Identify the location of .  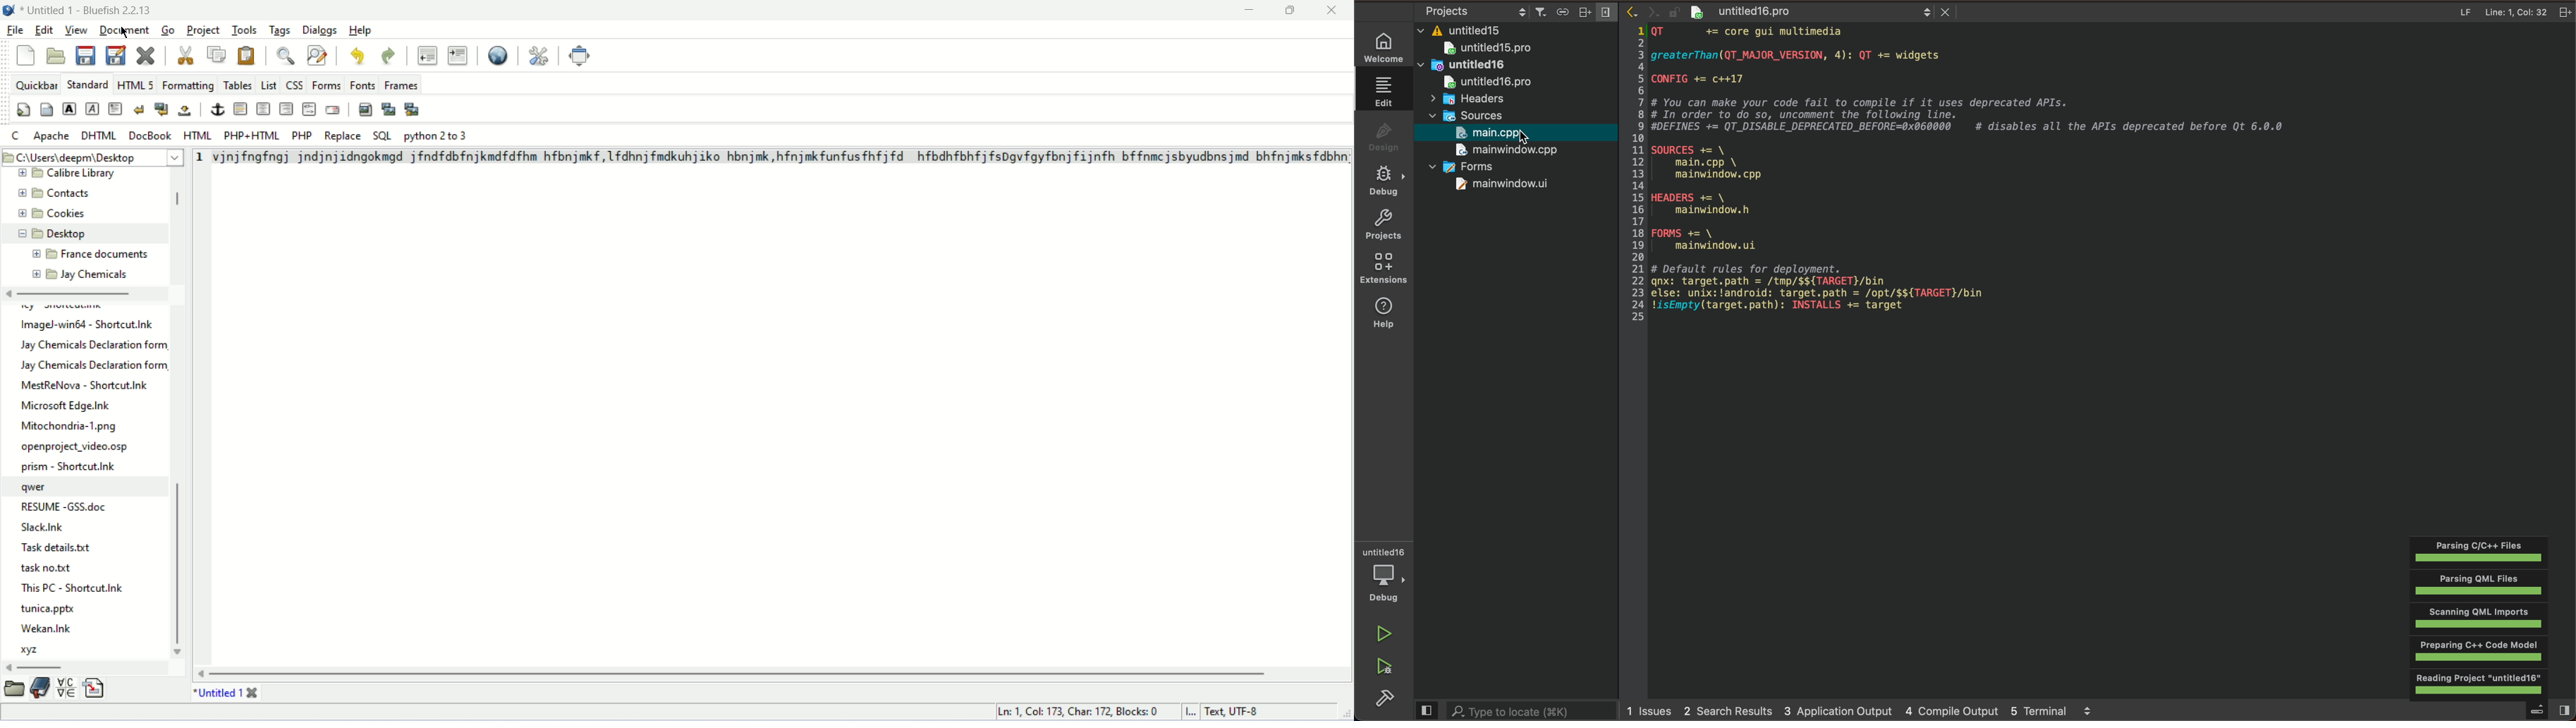
(2553, 11).